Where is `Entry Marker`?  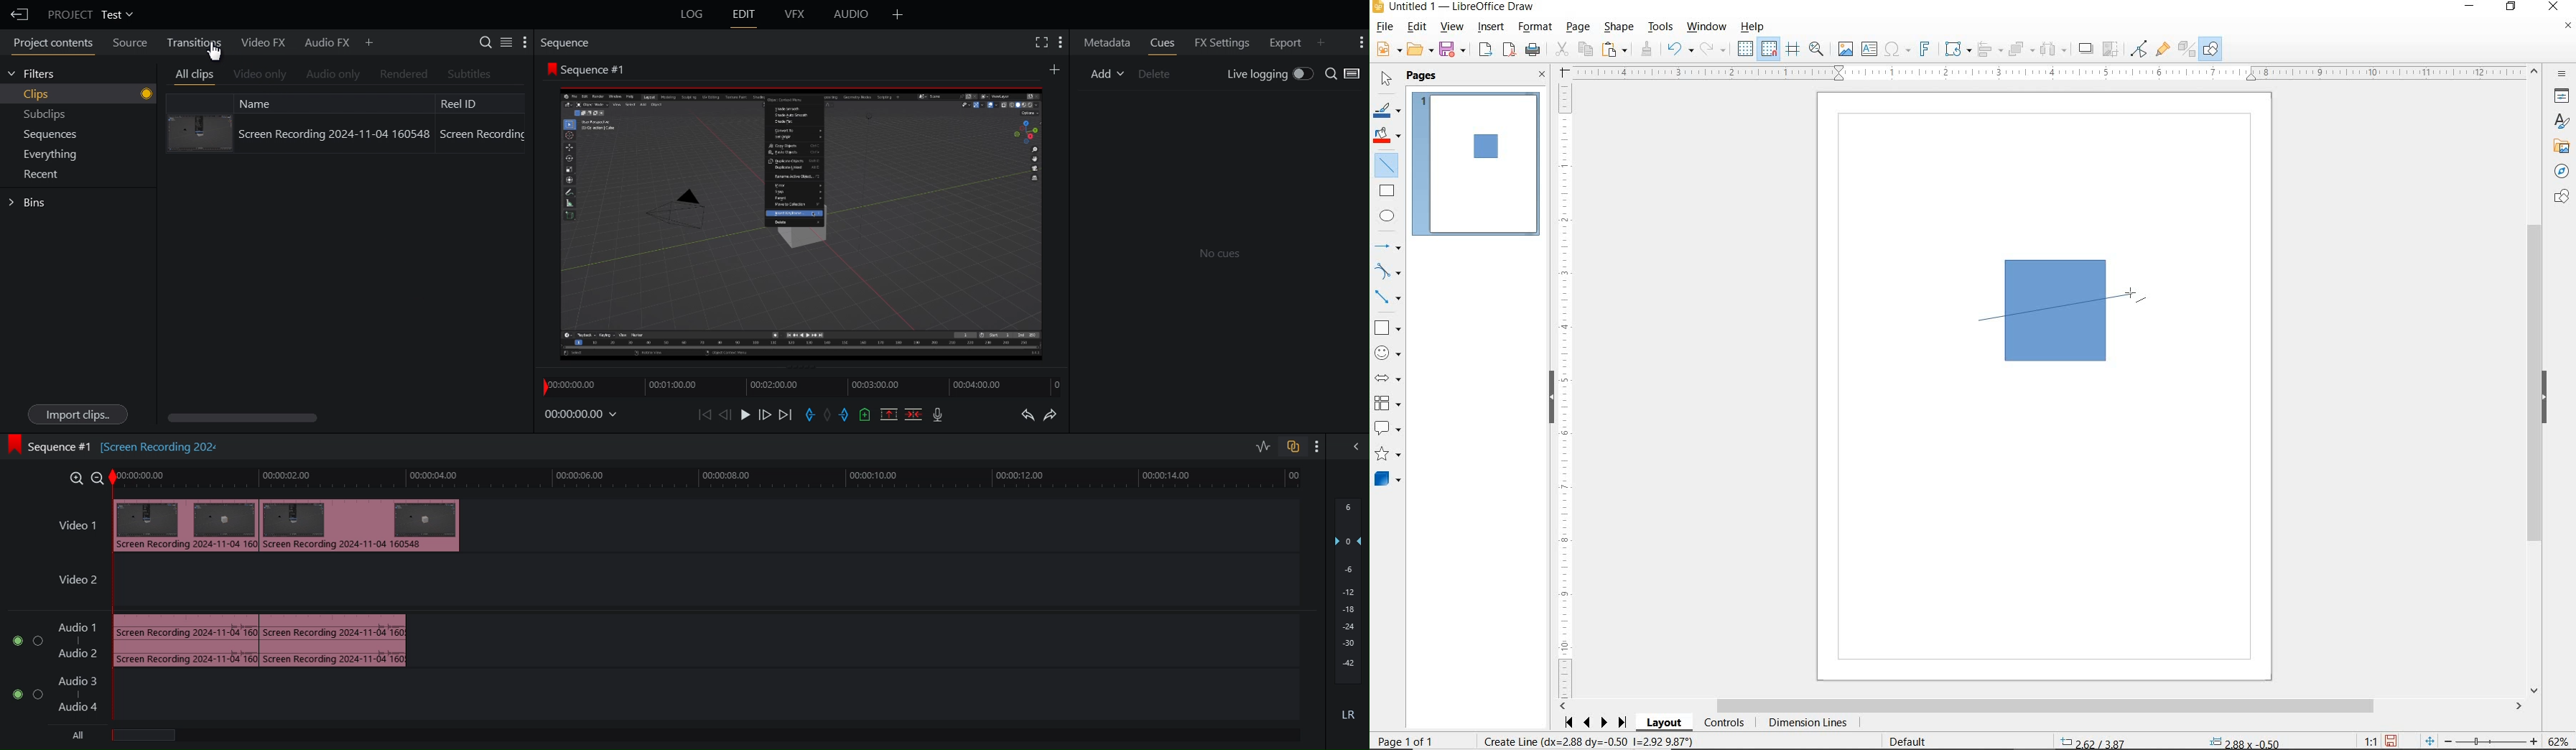
Entry Marker is located at coordinates (810, 416).